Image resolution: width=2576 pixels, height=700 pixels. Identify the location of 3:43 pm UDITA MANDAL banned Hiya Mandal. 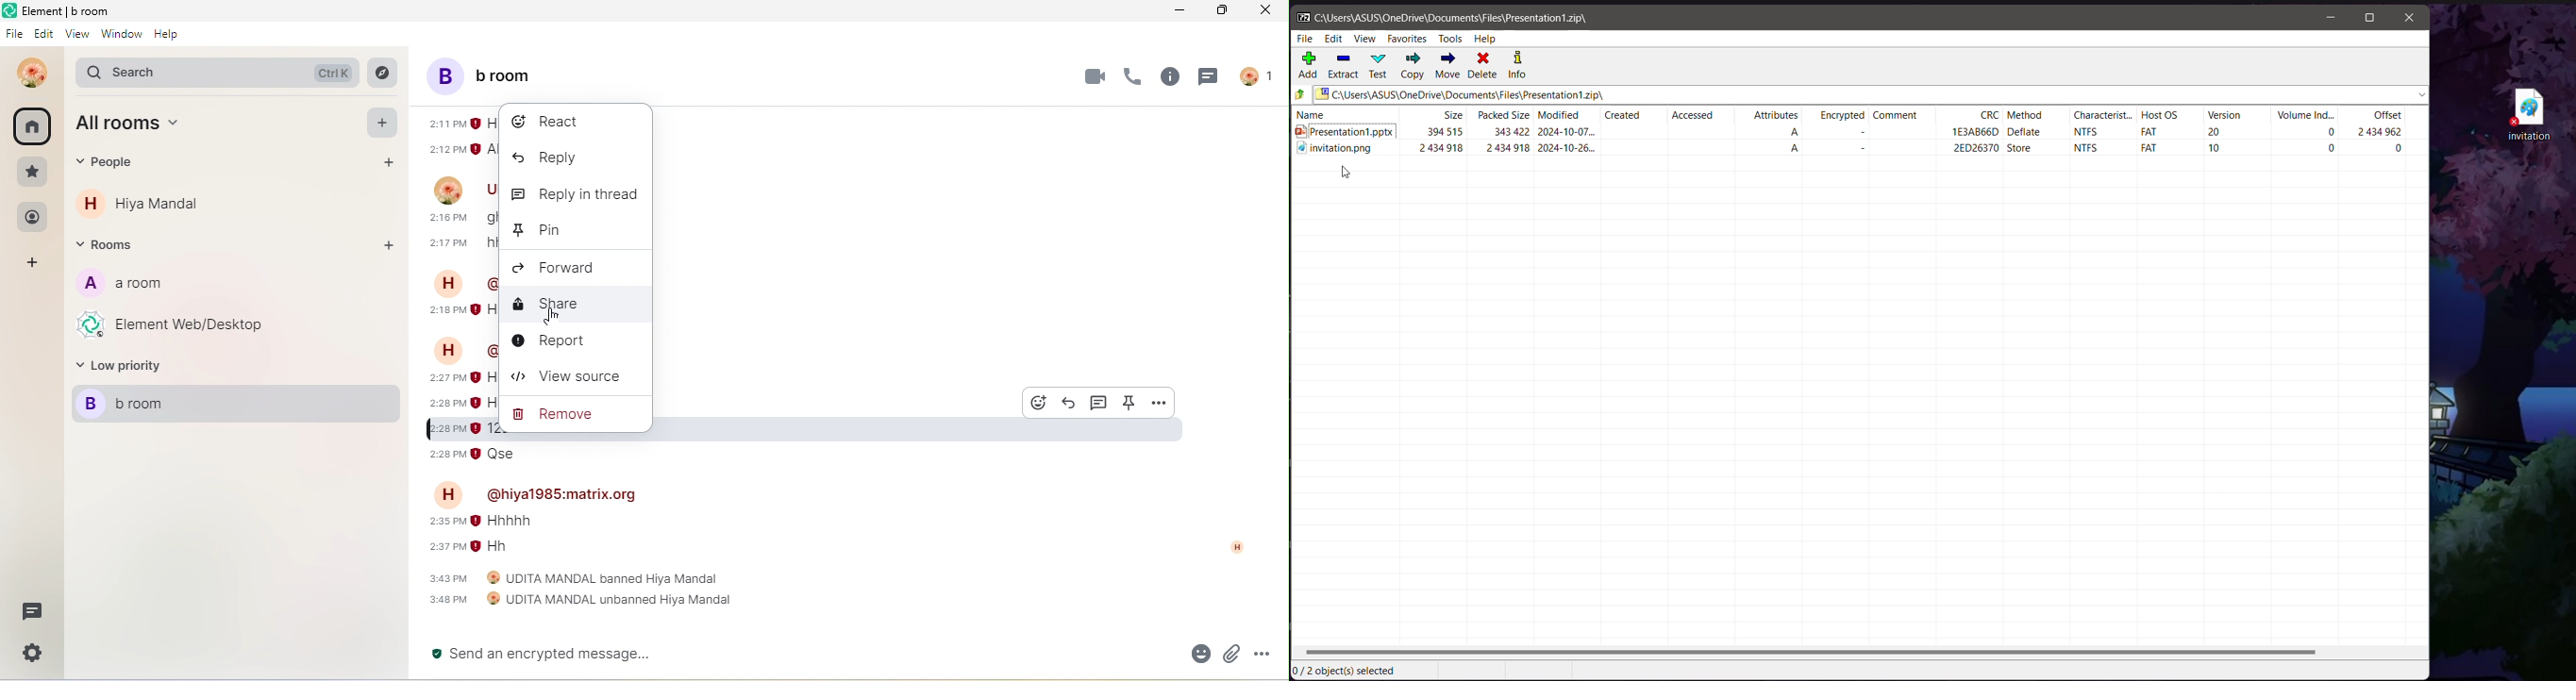
(577, 578).